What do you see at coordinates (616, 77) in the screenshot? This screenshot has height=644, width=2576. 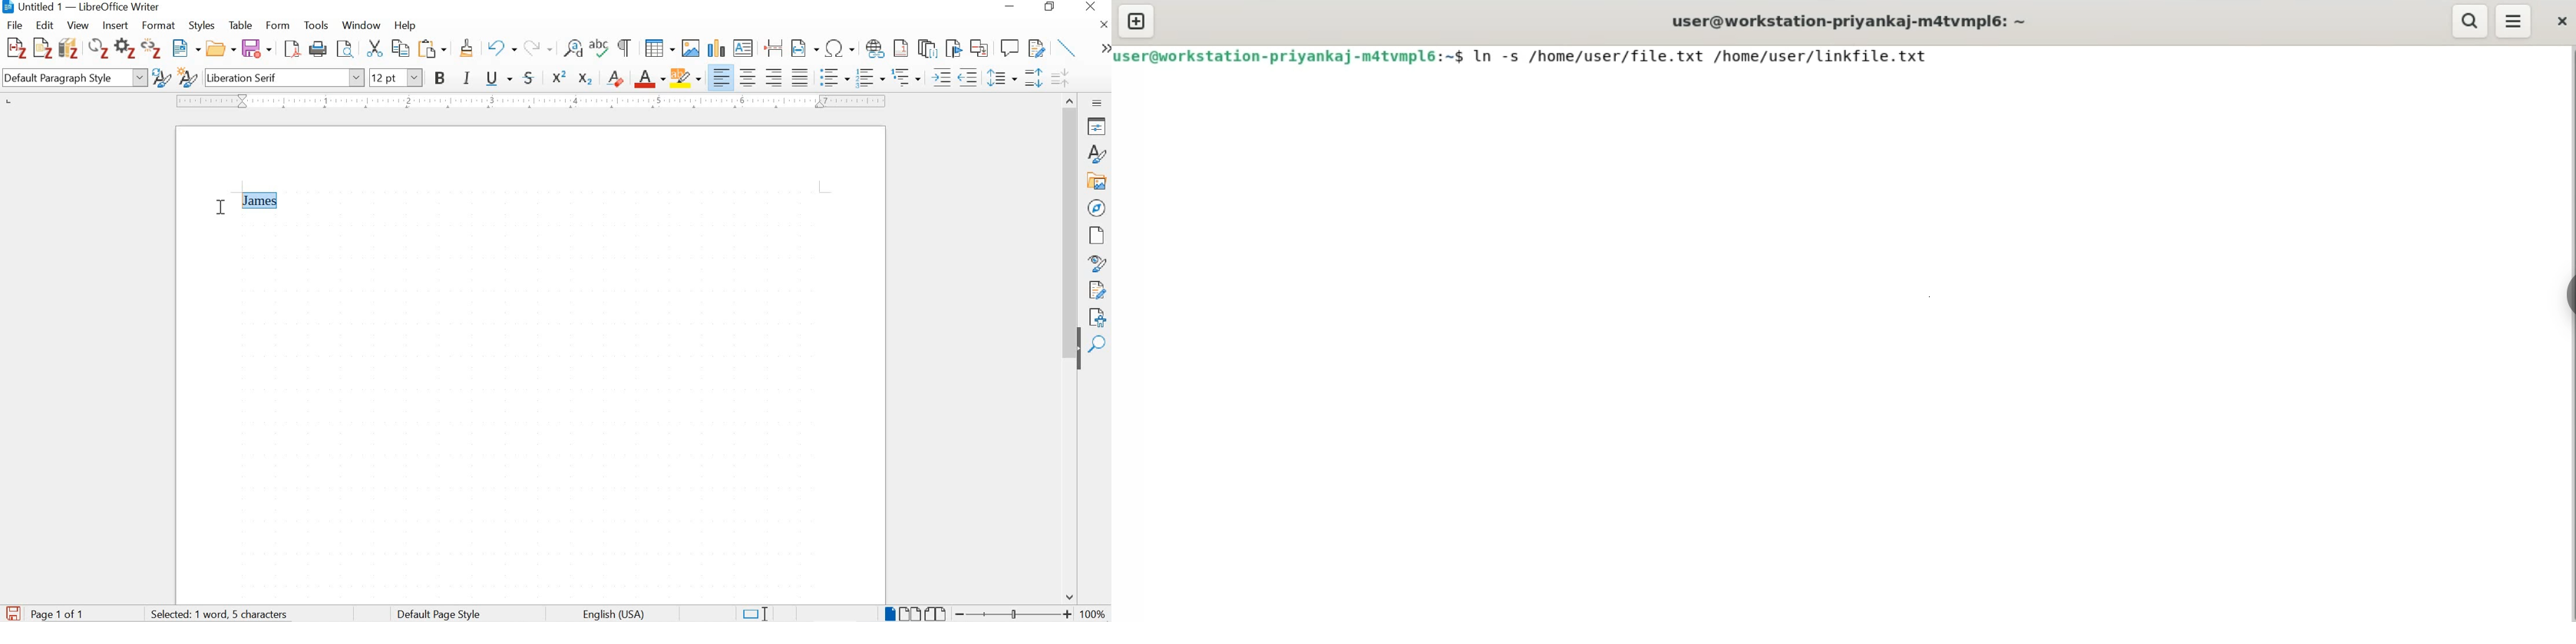 I see `clear direct formatting` at bounding box center [616, 77].